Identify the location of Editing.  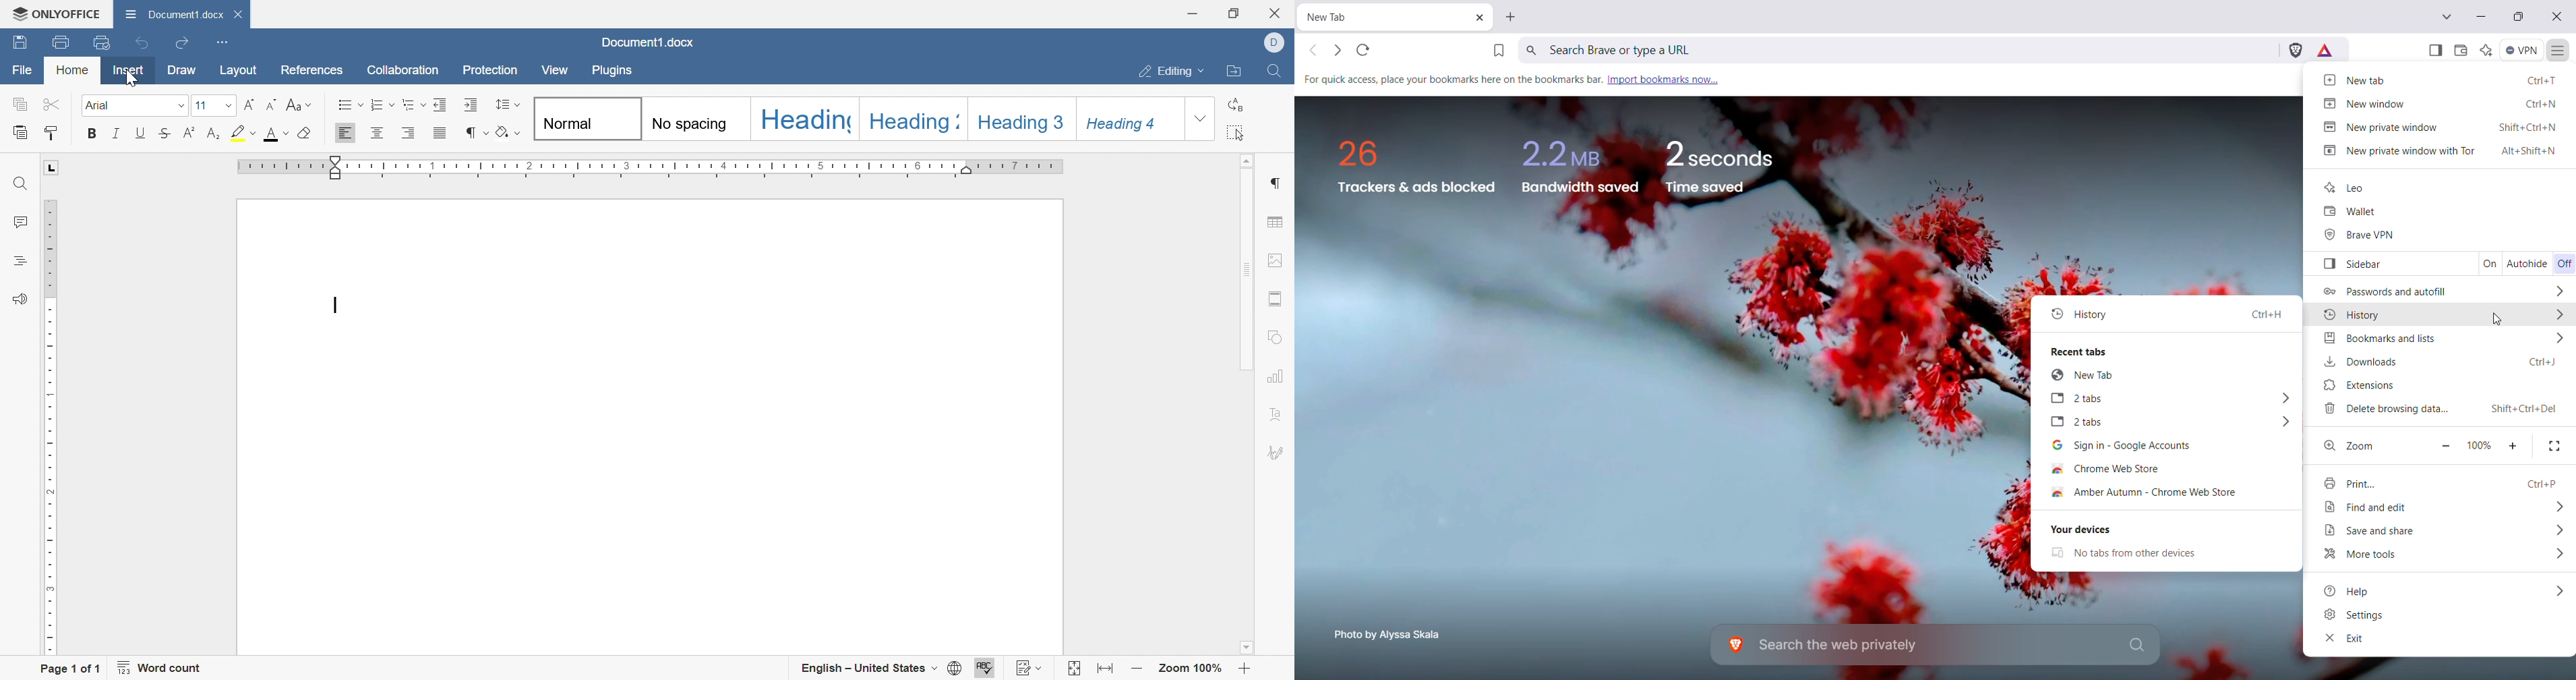
(1170, 72).